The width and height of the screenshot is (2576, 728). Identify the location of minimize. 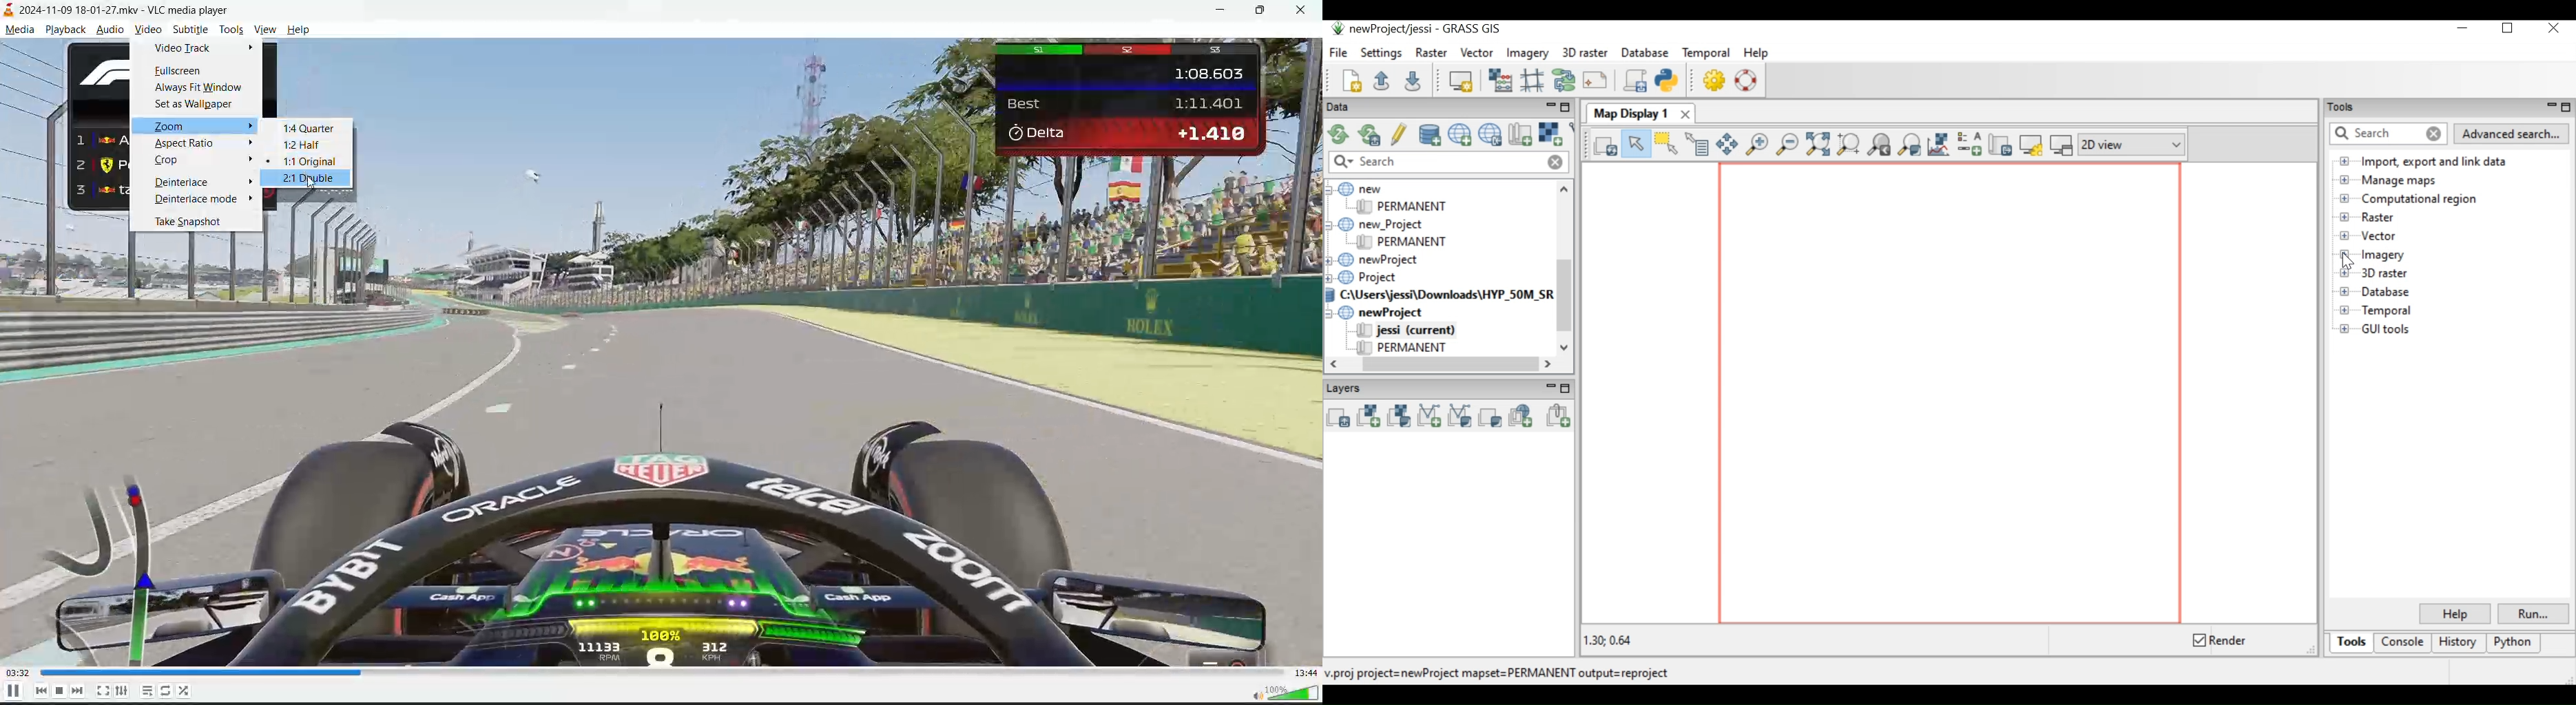
(1229, 12).